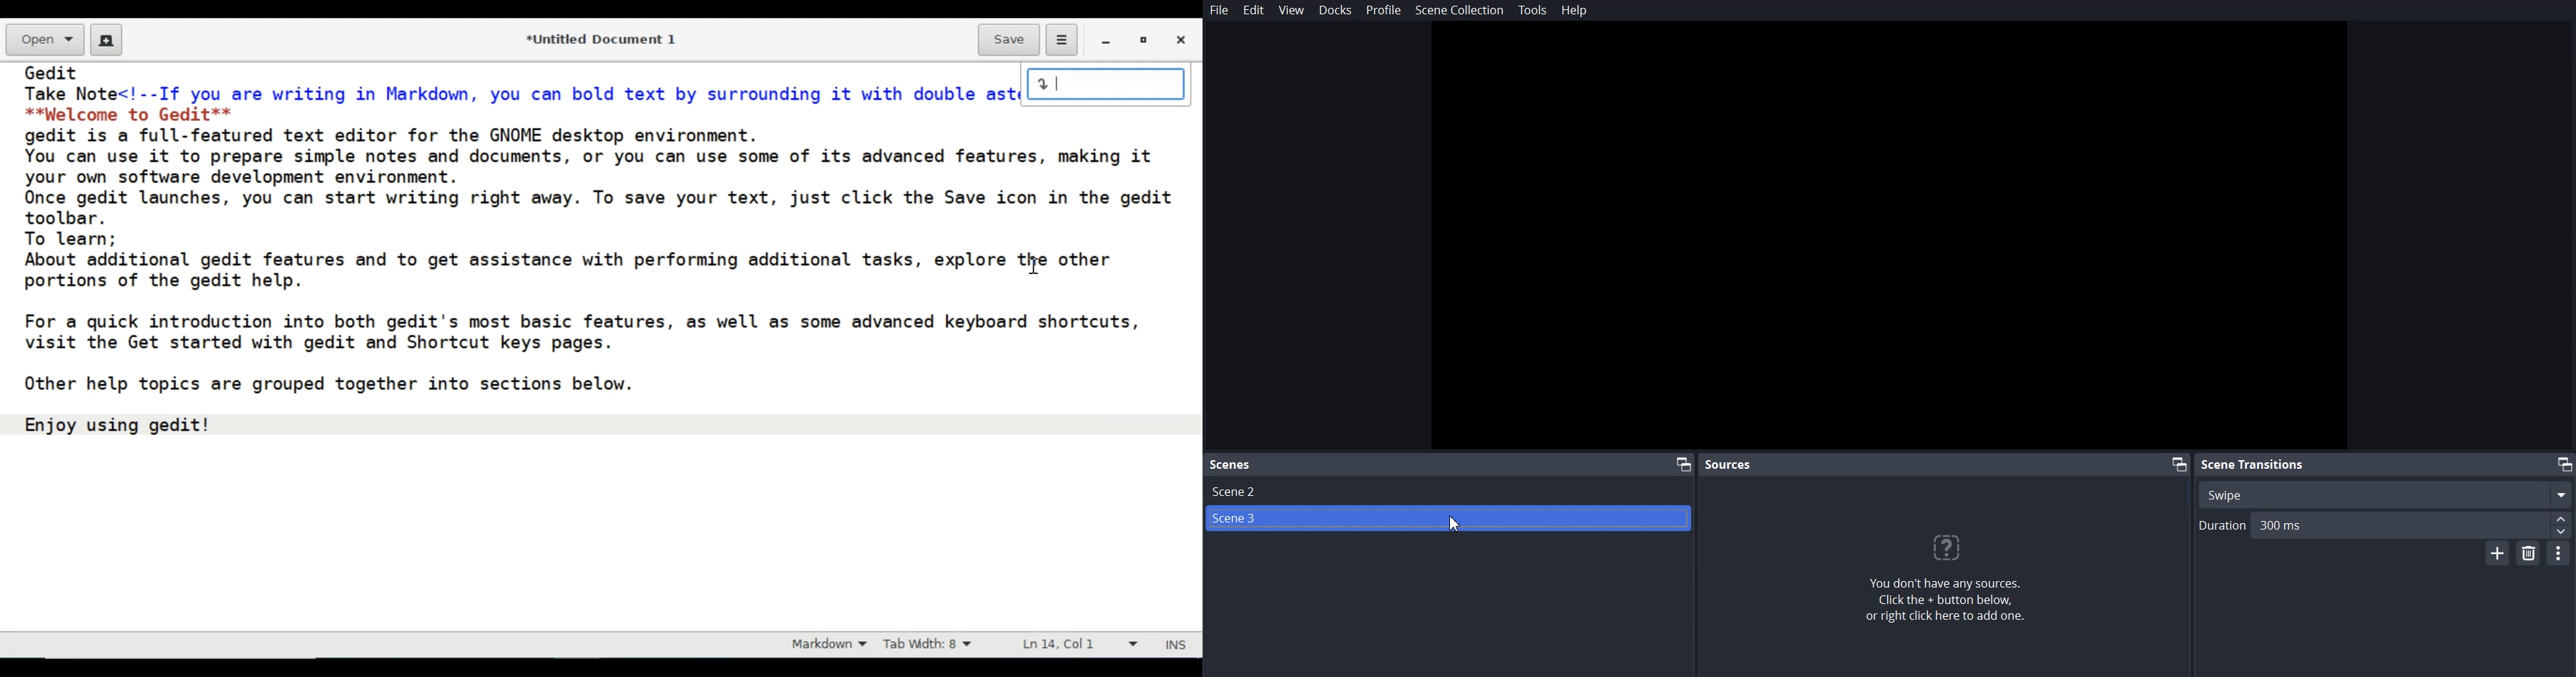 This screenshot has width=2576, height=700. I want to click on Profile, so click(1383, 11).